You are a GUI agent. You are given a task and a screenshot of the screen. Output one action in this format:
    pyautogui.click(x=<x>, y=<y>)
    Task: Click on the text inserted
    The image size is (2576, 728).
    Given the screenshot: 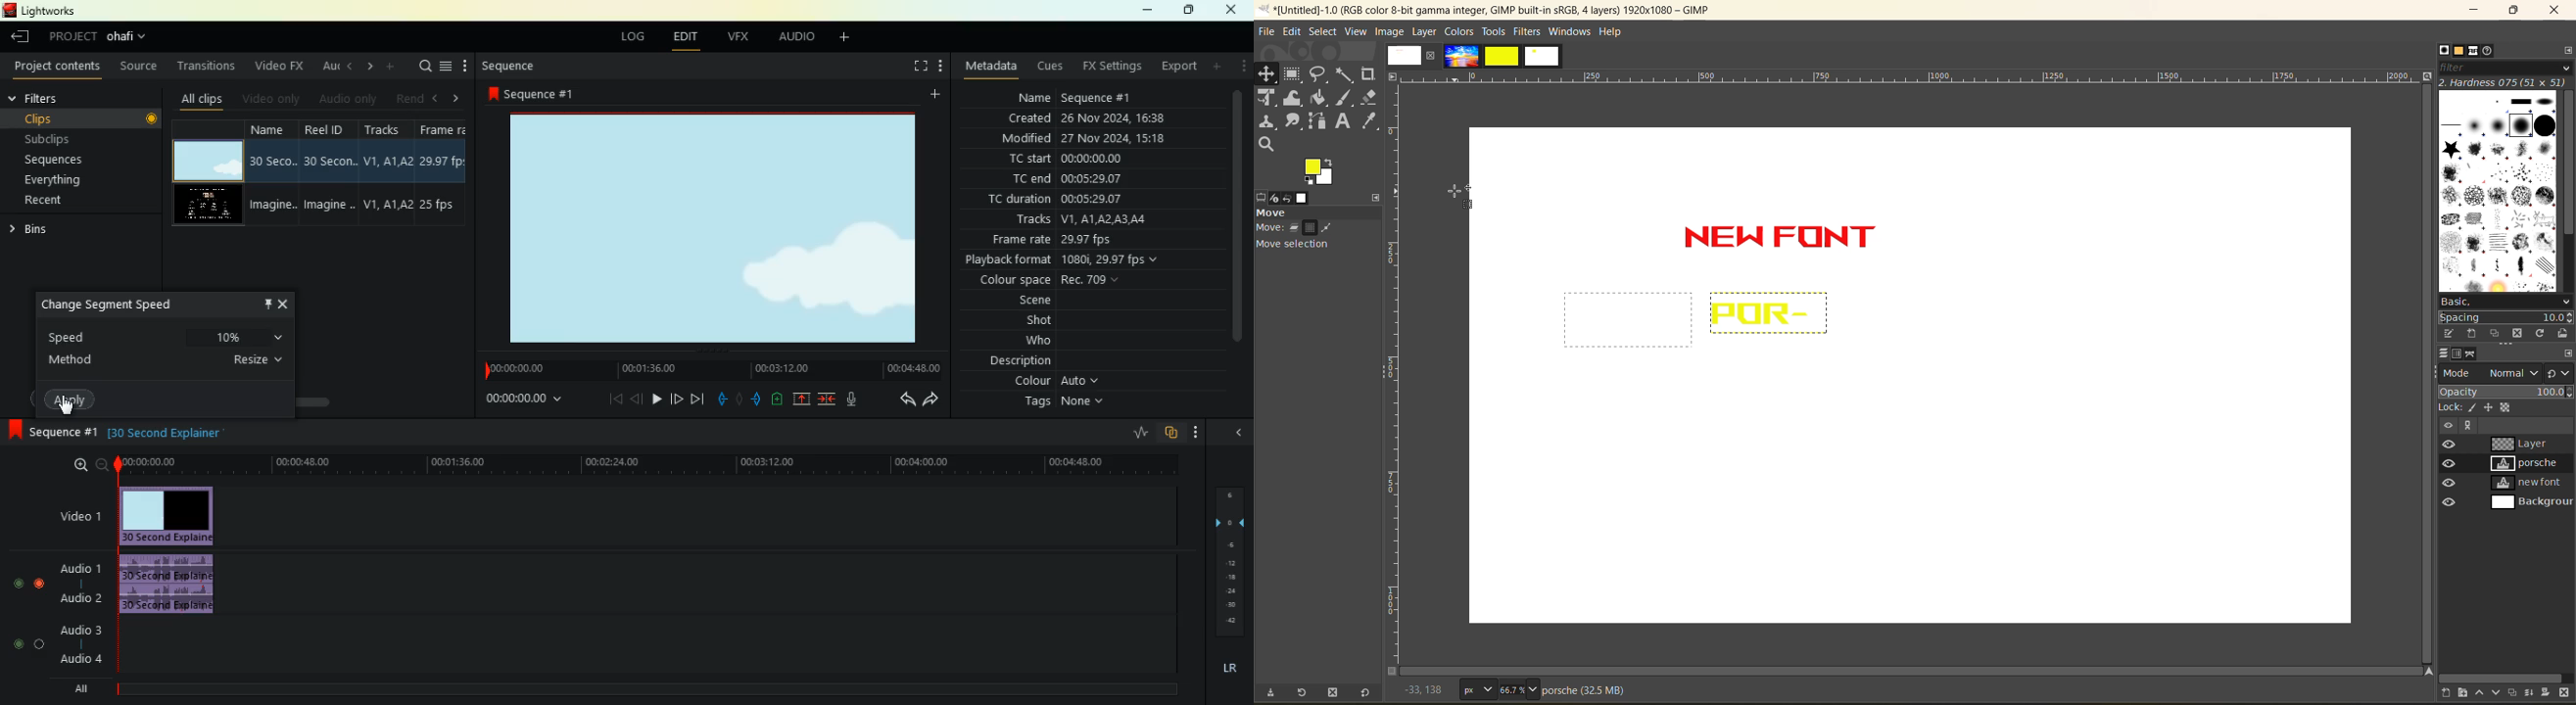 What is the action you would take?
    pyautogui.click(x=1798, y=243)
    